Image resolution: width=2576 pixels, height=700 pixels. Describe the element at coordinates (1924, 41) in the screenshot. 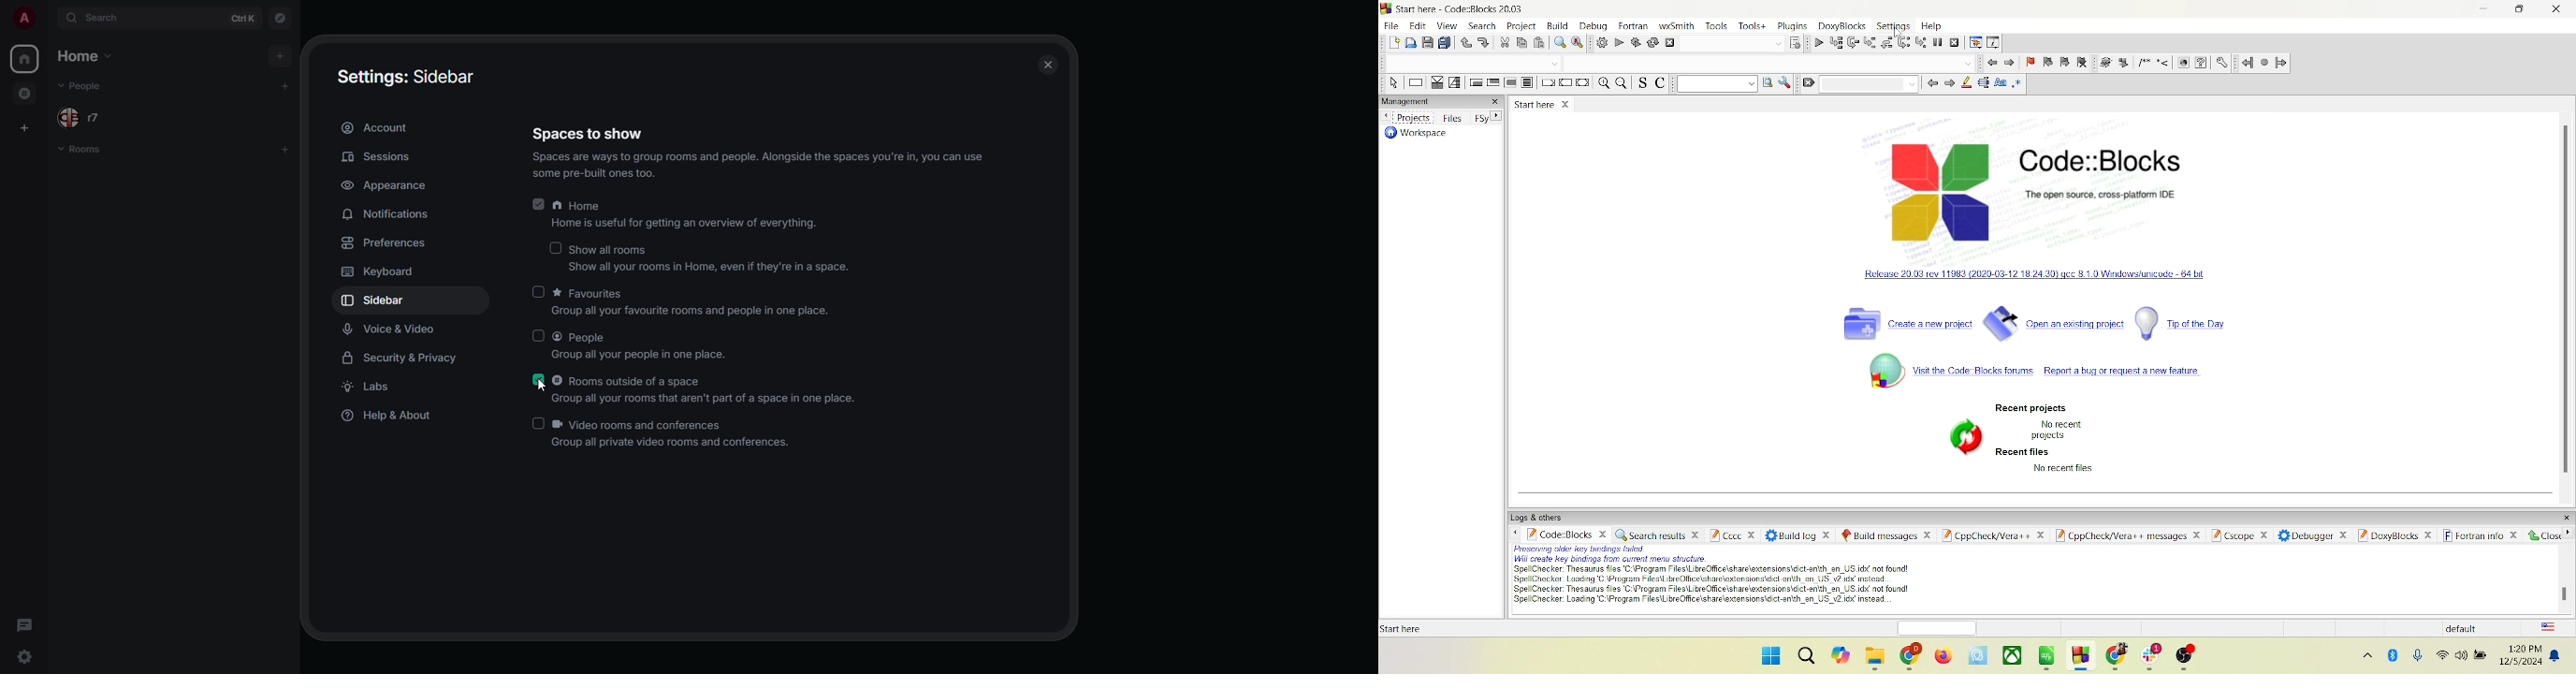

I see `step into instruction` at that location.